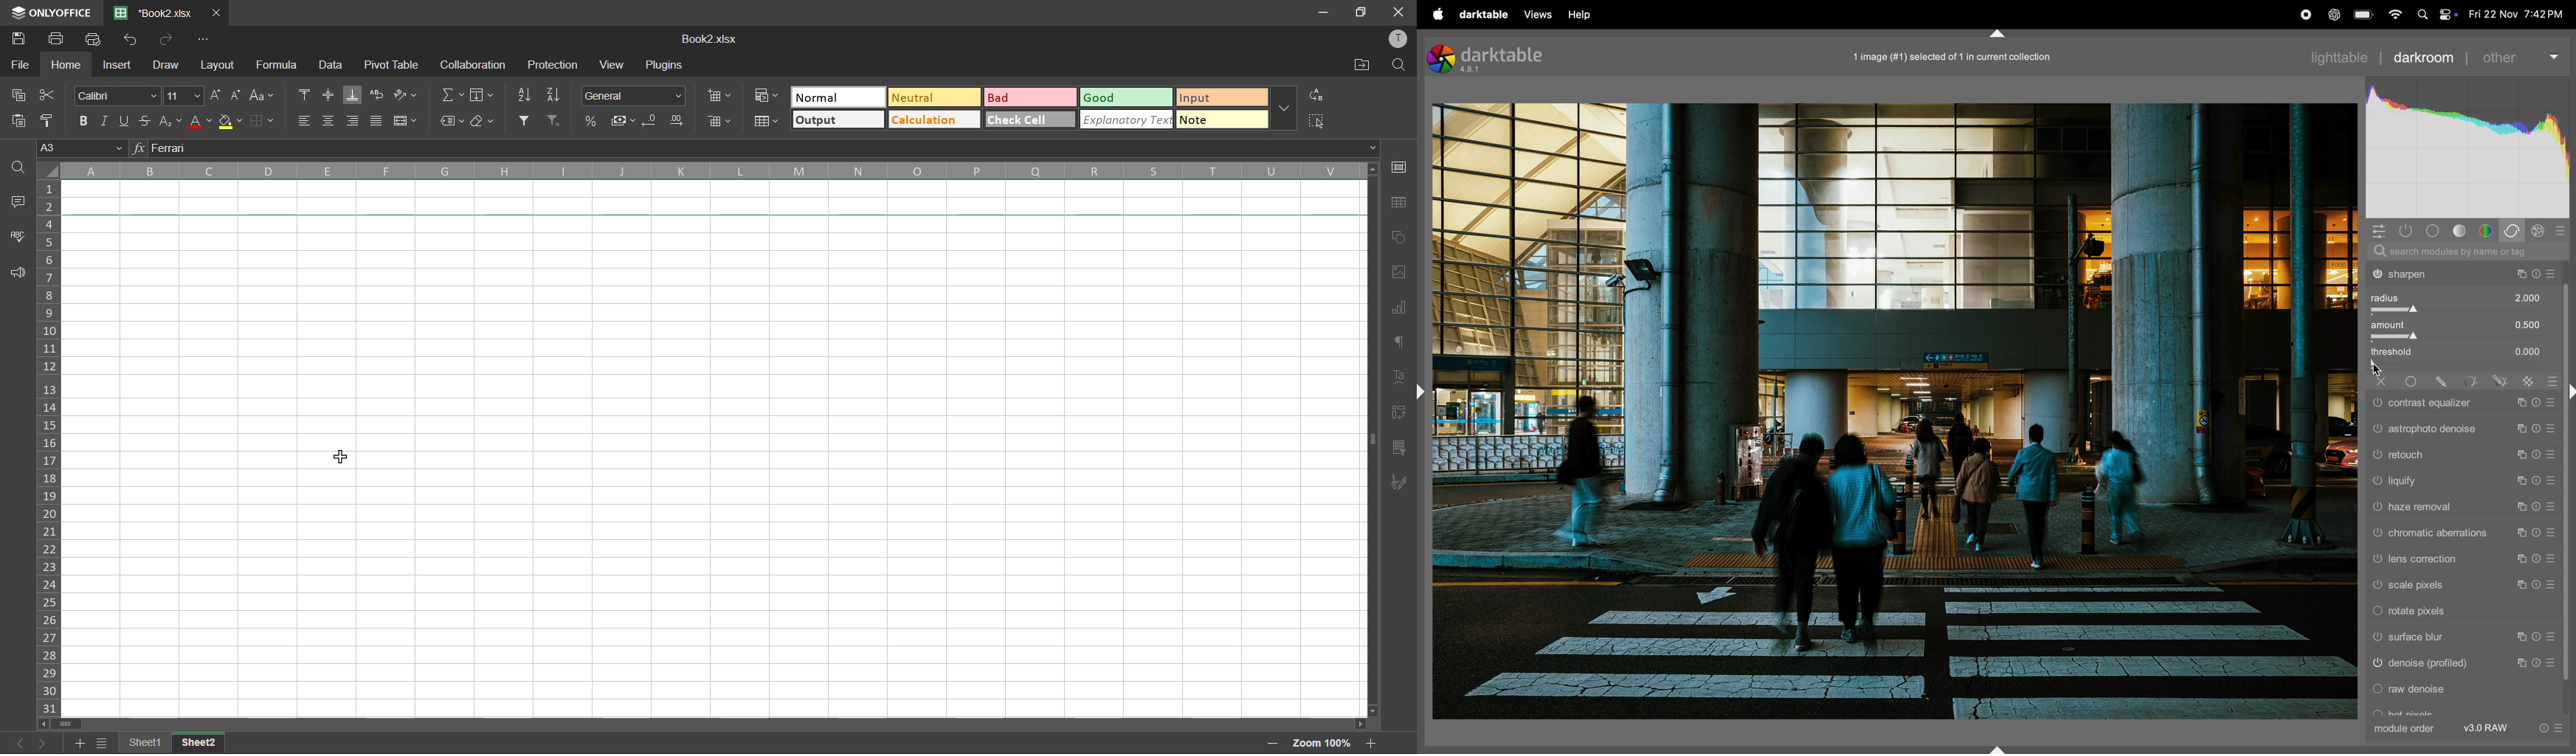  Describe the element at coordinates (713, 723) in the screenshot. I see `Scroll bar` at that location.